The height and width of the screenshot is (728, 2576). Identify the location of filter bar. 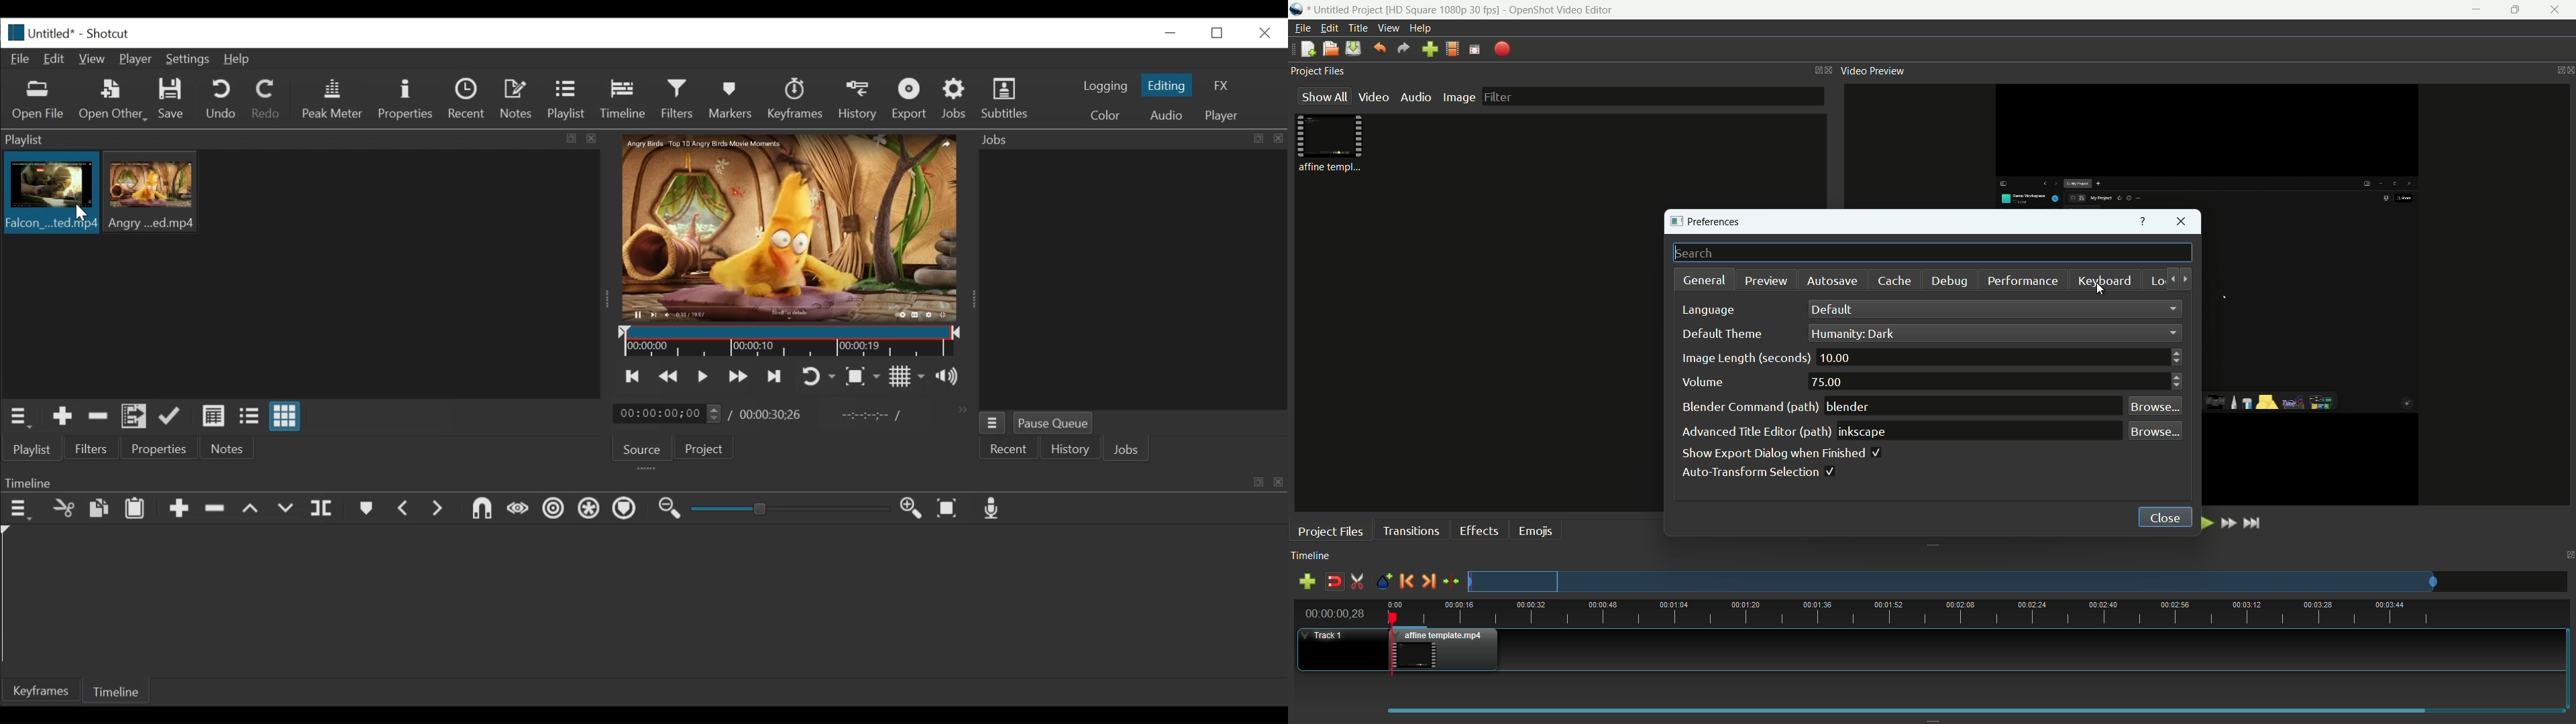
(1652, 96).